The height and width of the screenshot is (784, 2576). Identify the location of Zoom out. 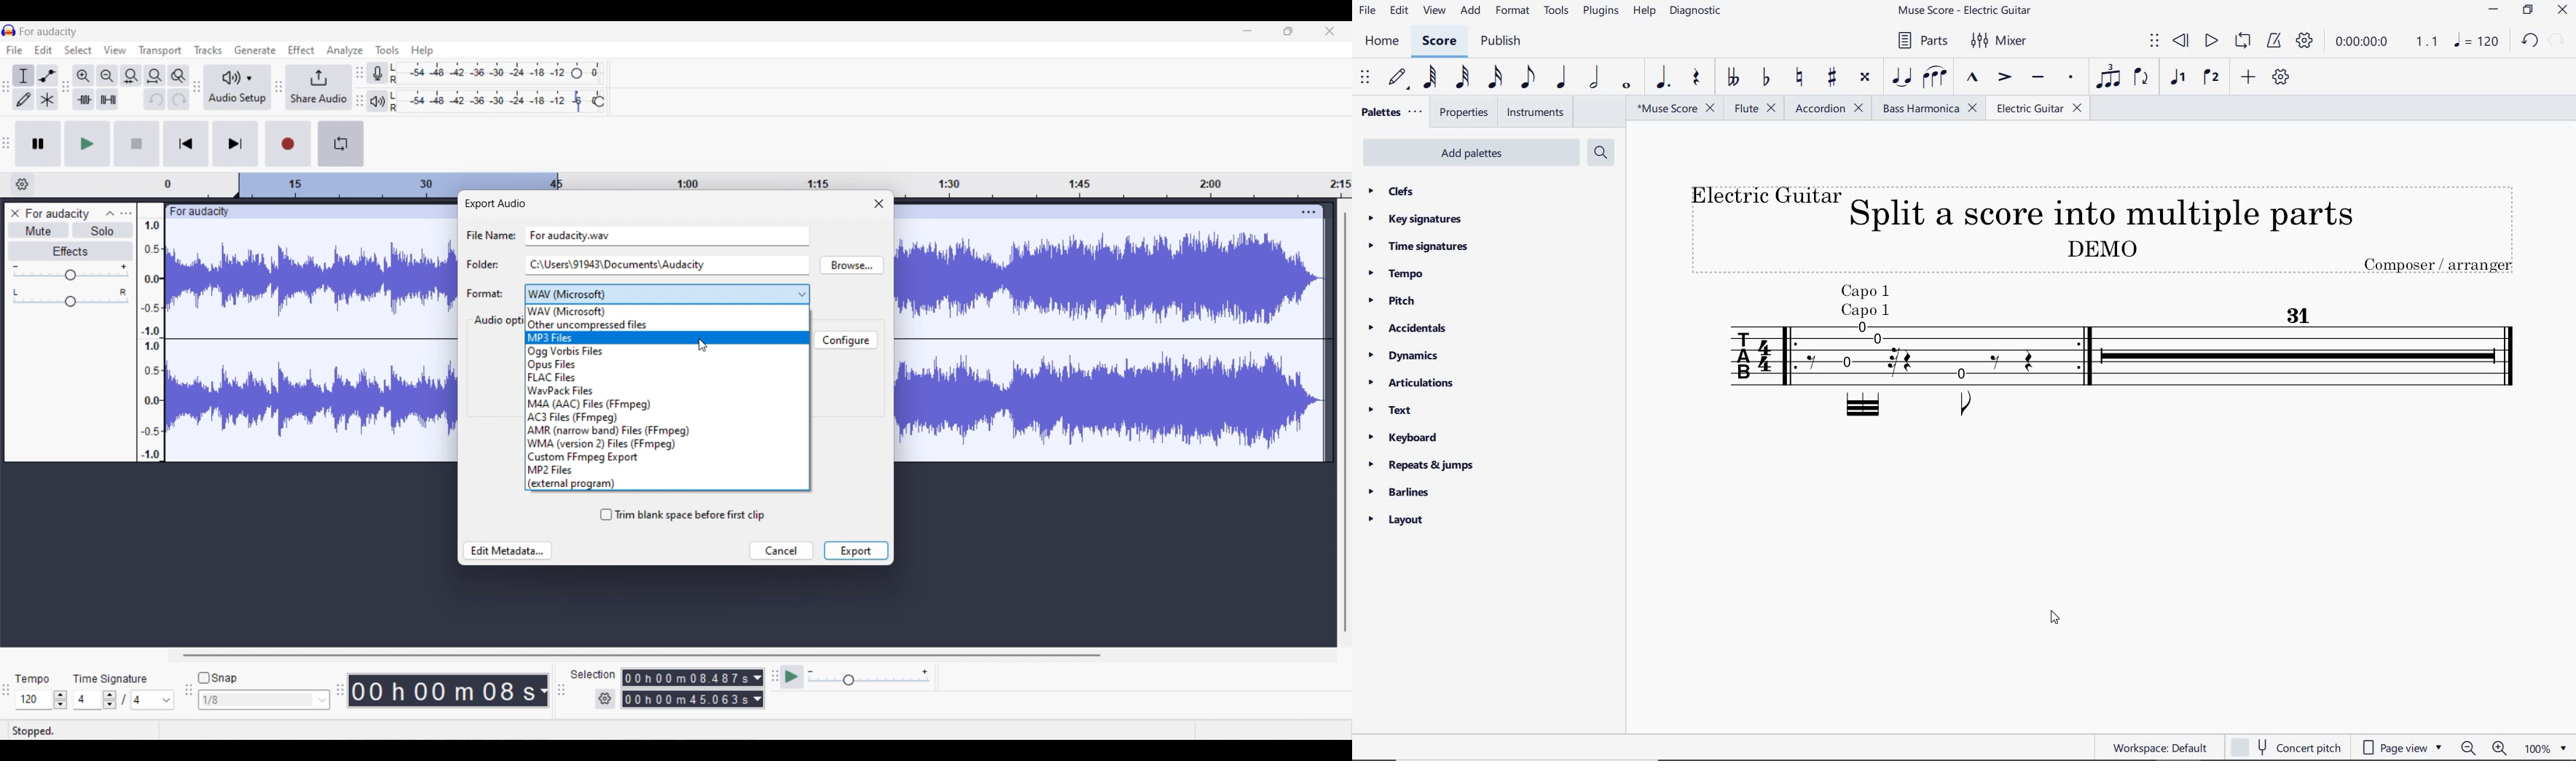
(107, 76).